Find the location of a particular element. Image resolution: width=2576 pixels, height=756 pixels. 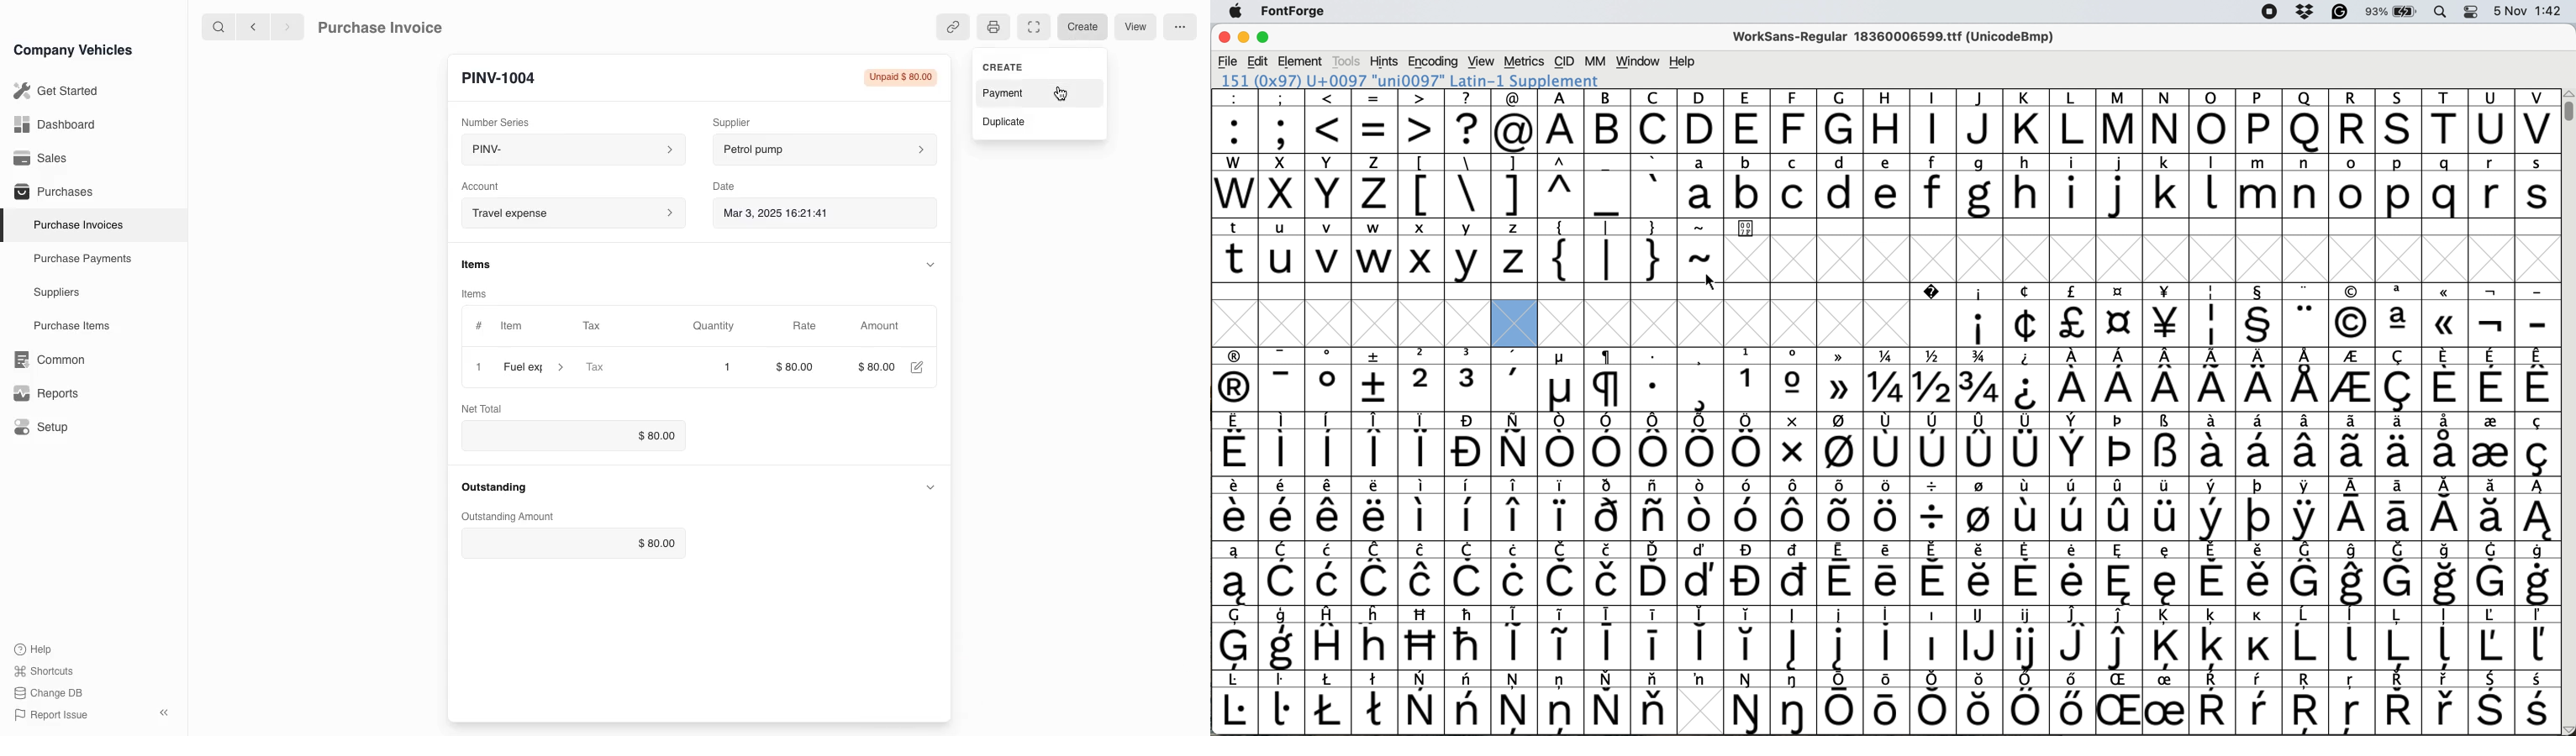

CREATE is located at coordinates (1036, 66).